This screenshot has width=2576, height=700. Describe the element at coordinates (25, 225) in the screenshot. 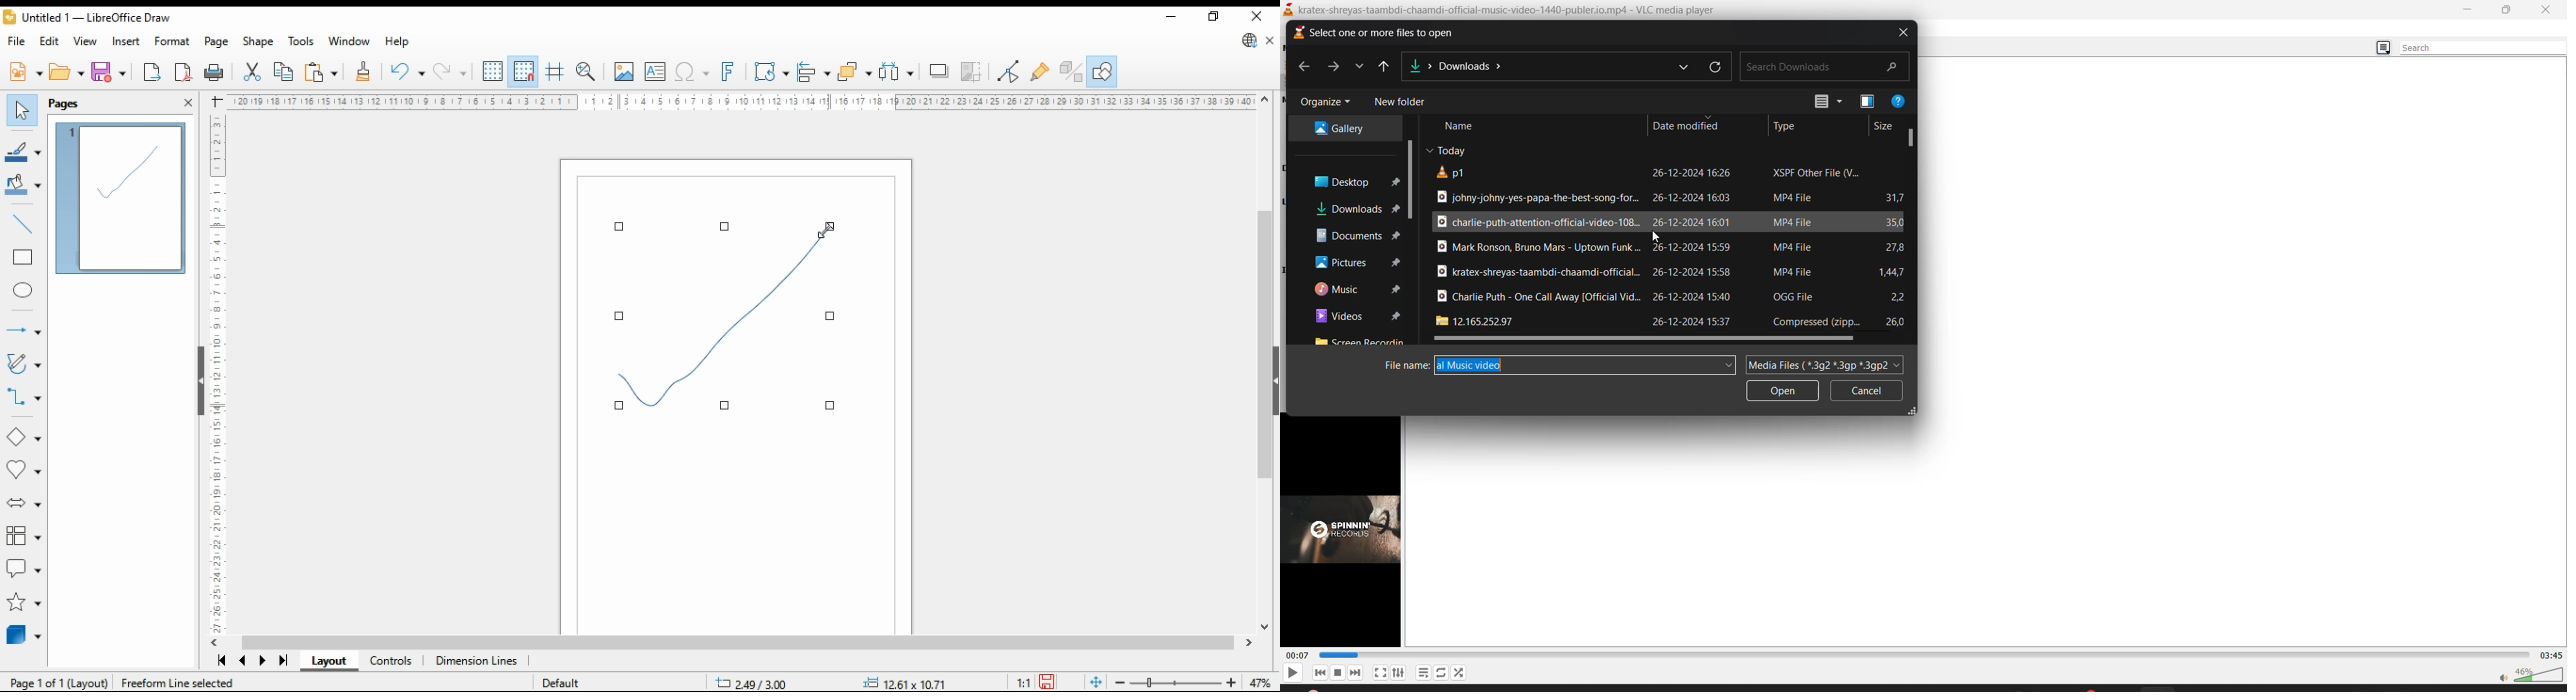

I see `insert line ` at that location.